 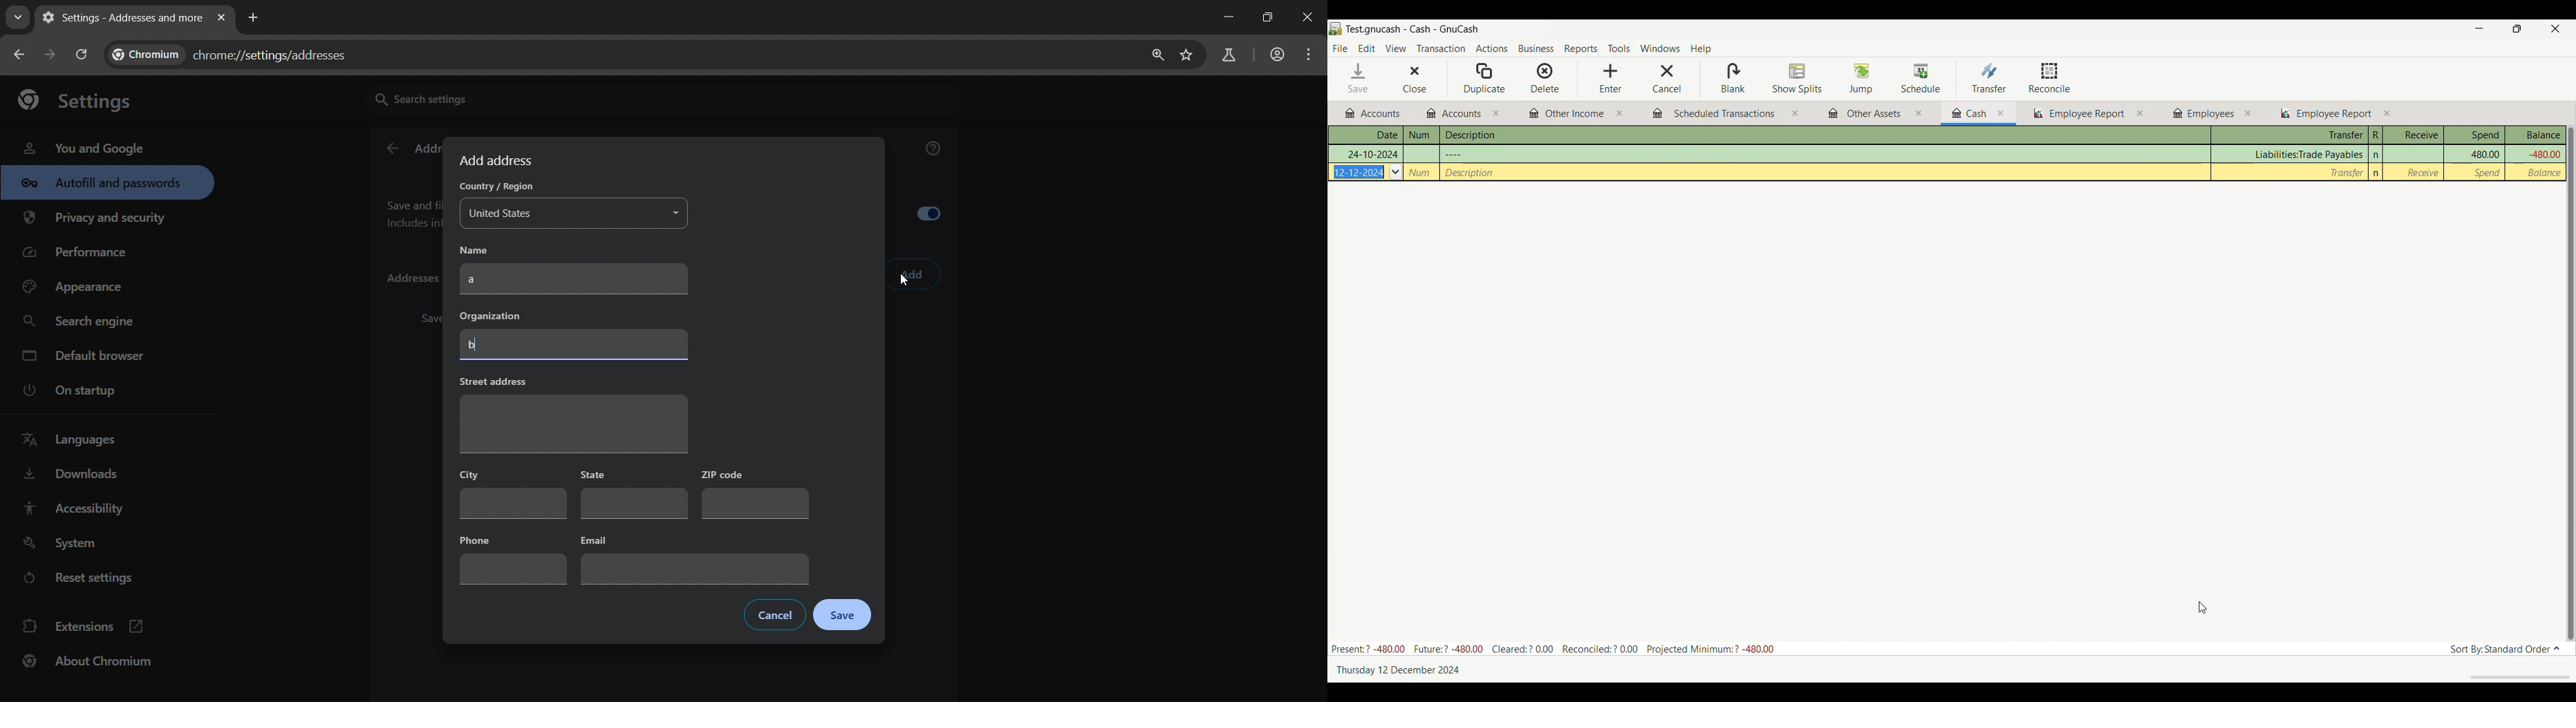 I want to click on search settings, so click(x=494, y=98).